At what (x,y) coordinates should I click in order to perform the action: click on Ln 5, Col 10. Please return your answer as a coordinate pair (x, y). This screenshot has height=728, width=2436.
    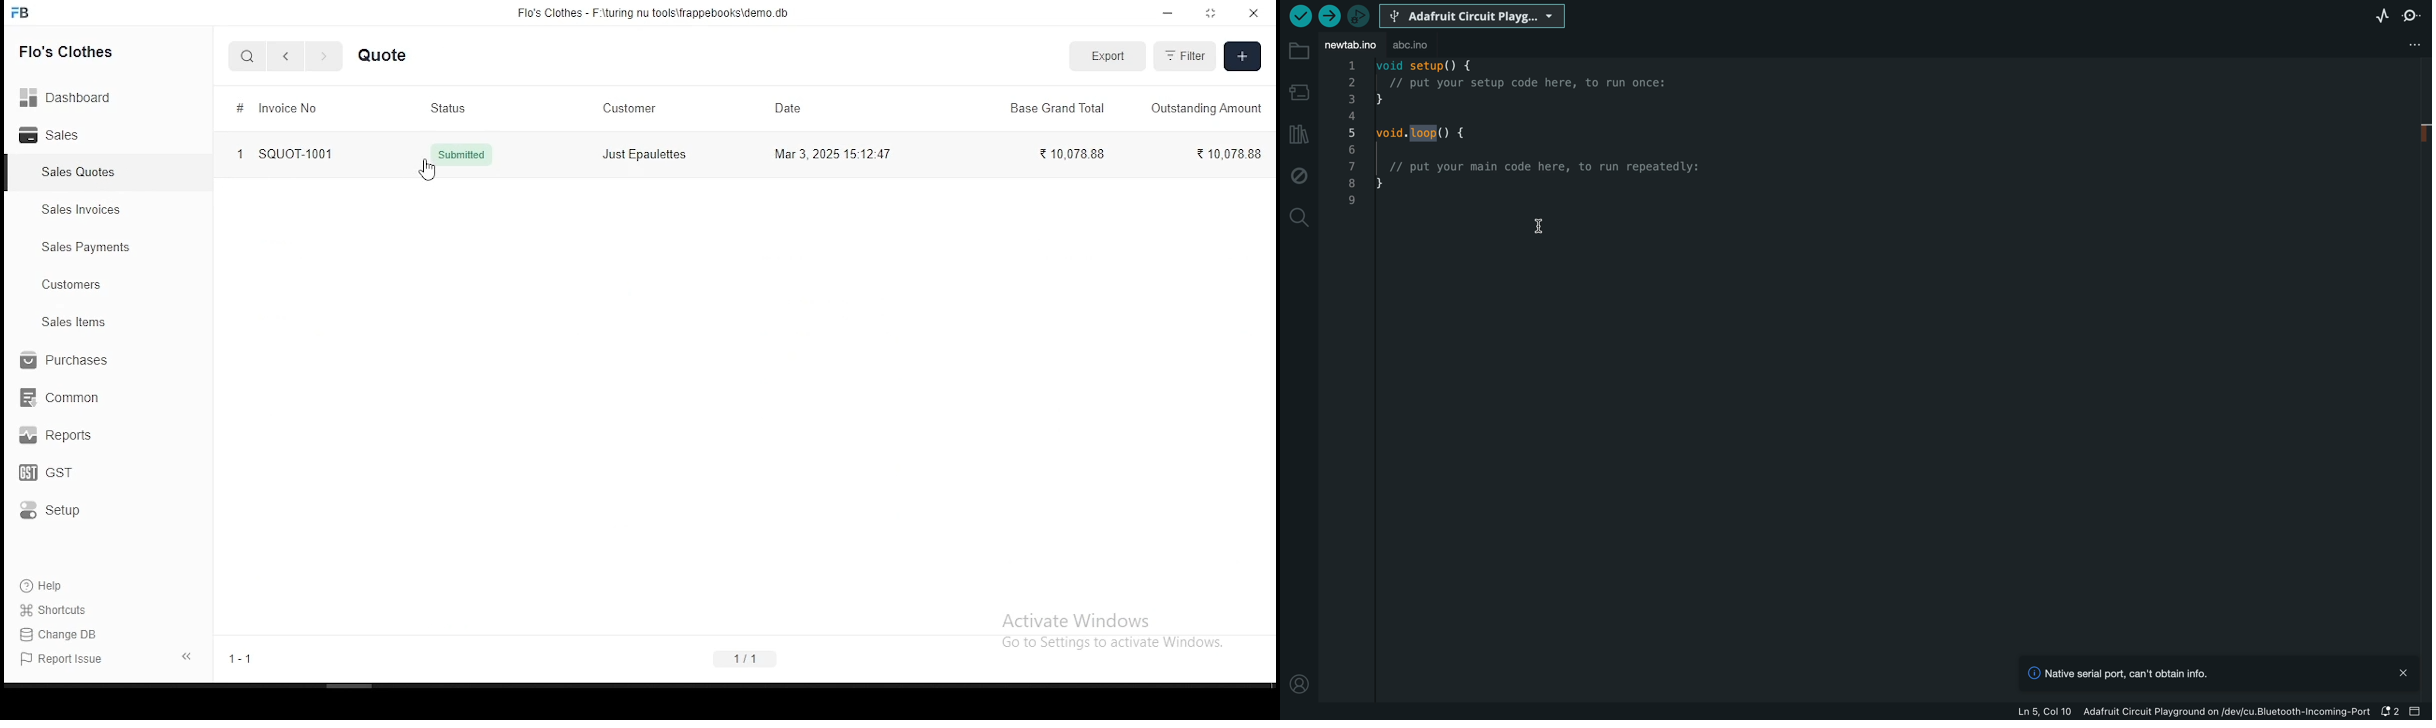
    Looking at the image, I should click on (2047, 712).